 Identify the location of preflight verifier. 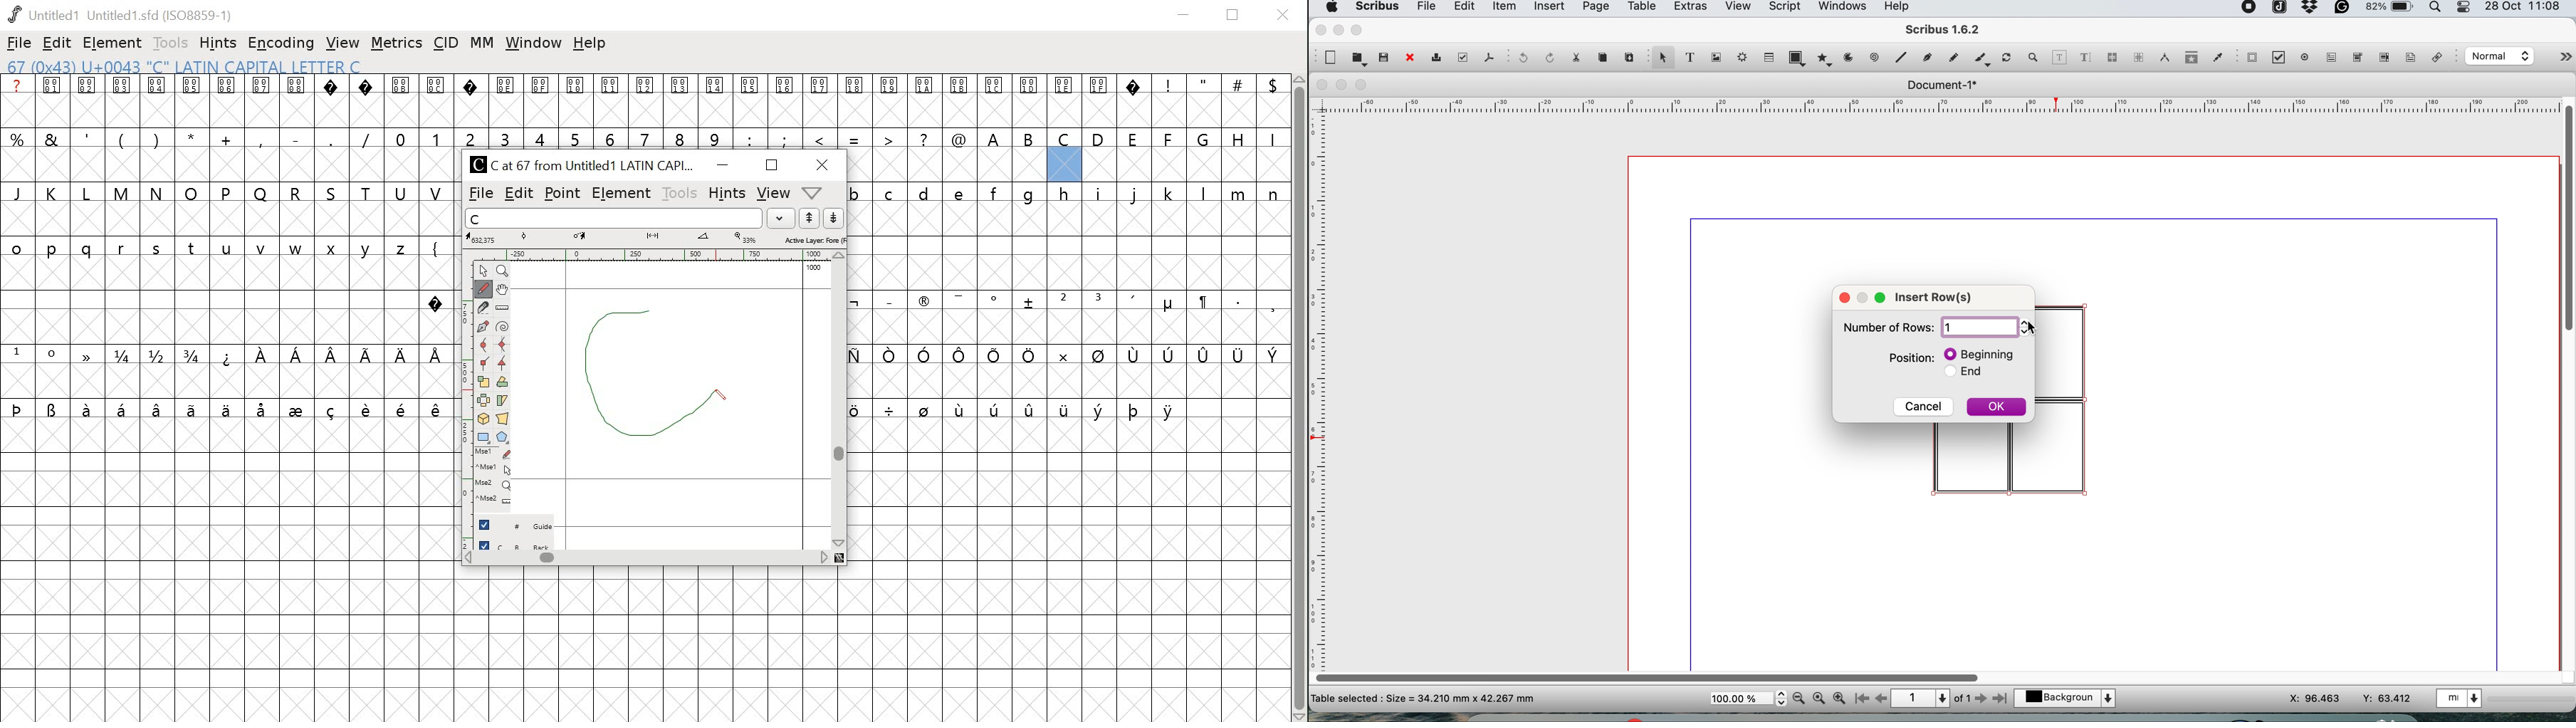
(1461, 57).